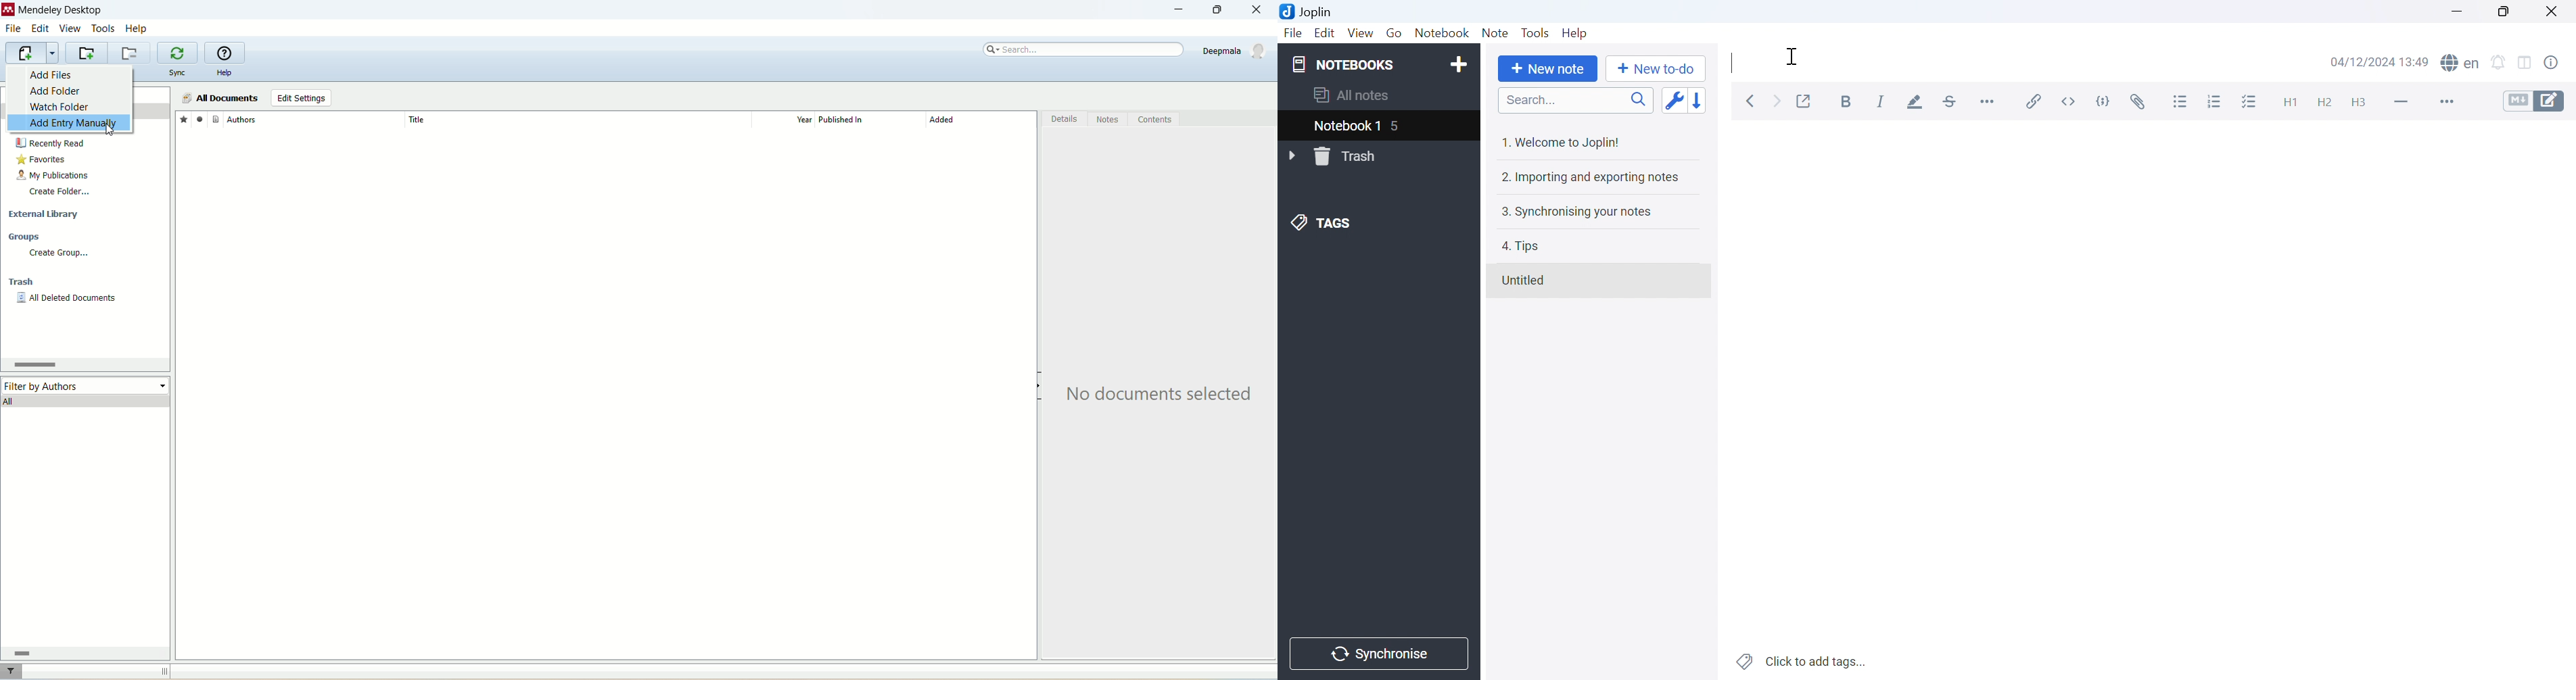 The height and width of the screenshot is (700, 2576). What do you see at coordinates (1660, 69) in the screenshot?
I see `New to-do` at bounding box center [1660, 69].